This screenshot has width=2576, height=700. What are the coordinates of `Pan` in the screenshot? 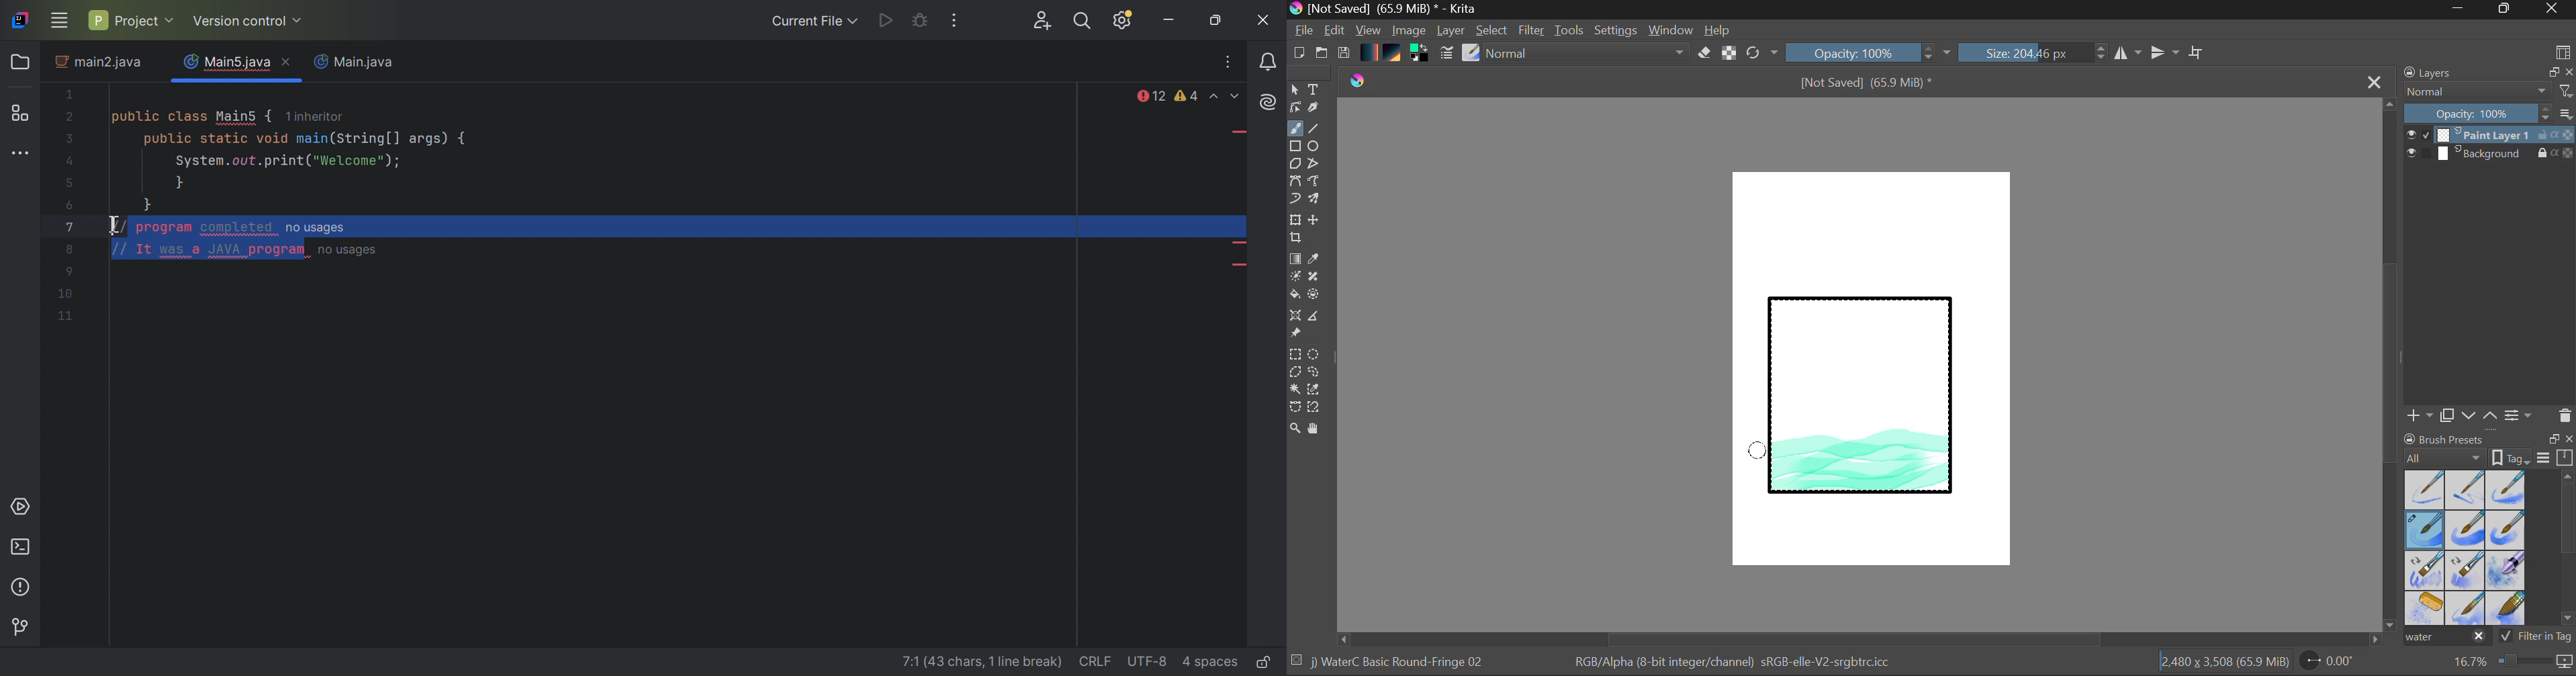 It's located at (1318, 431).